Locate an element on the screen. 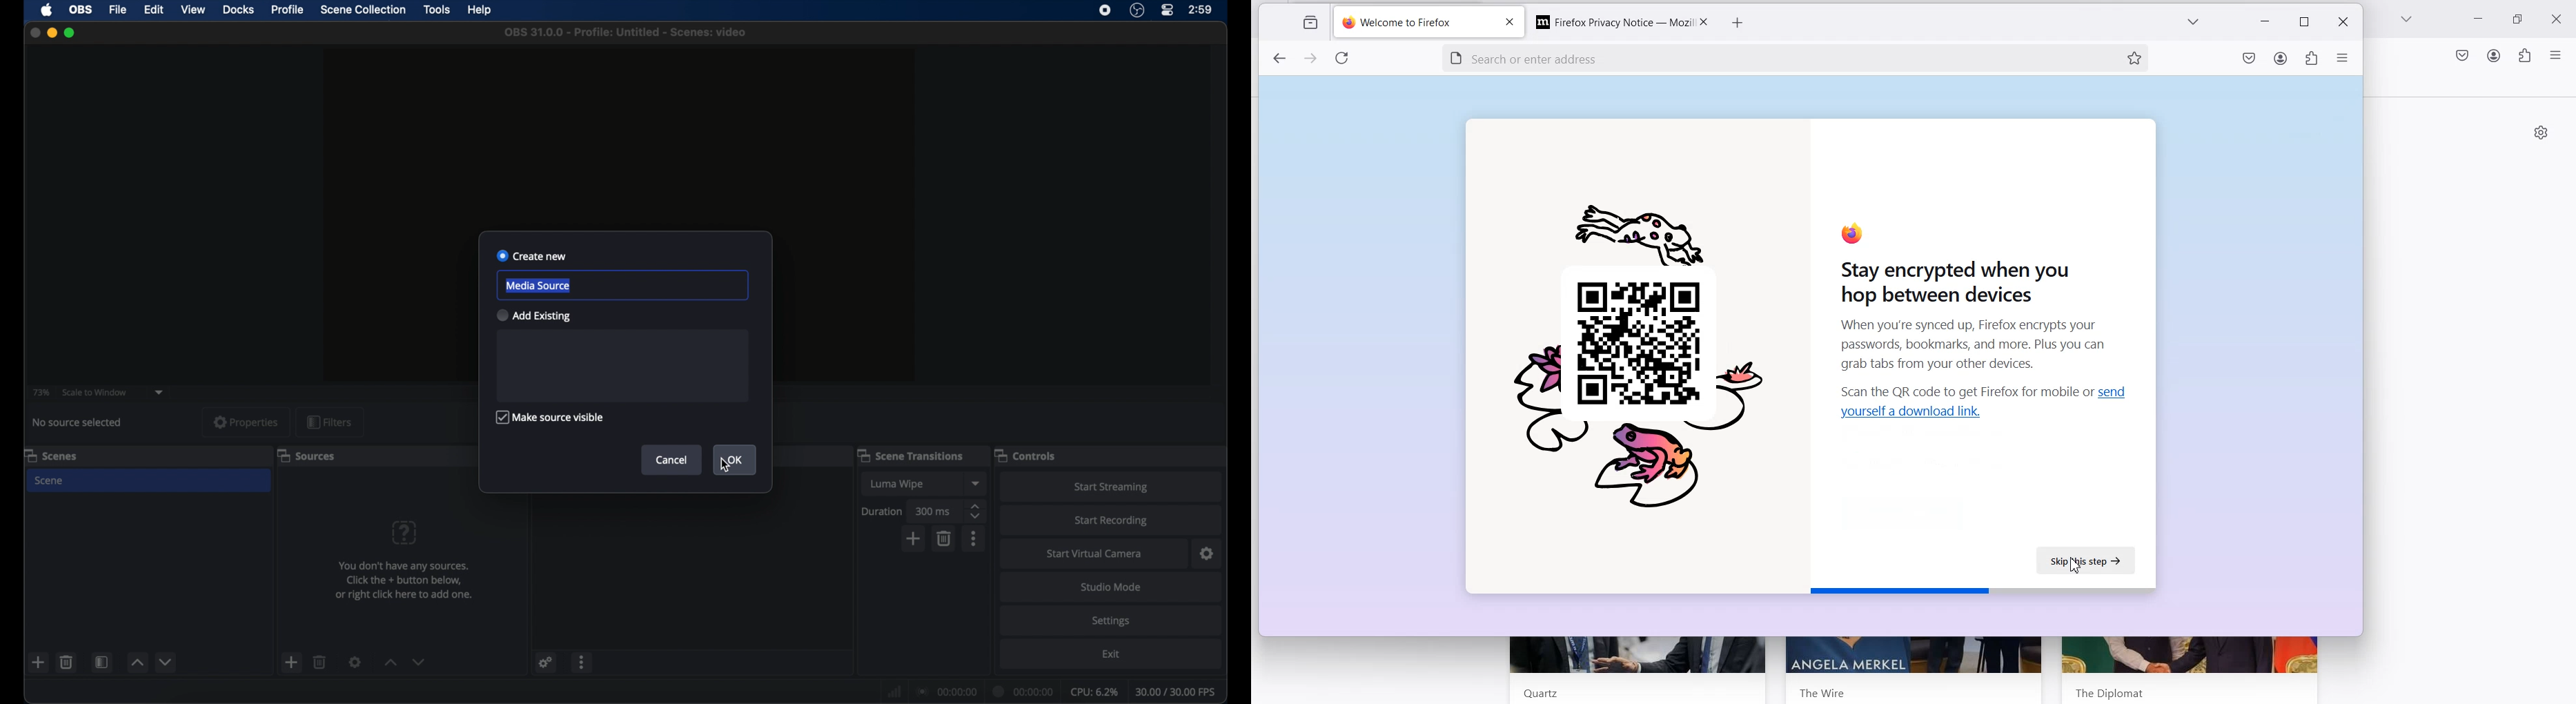  Hyperlink is located at coordinates (1911, 412).